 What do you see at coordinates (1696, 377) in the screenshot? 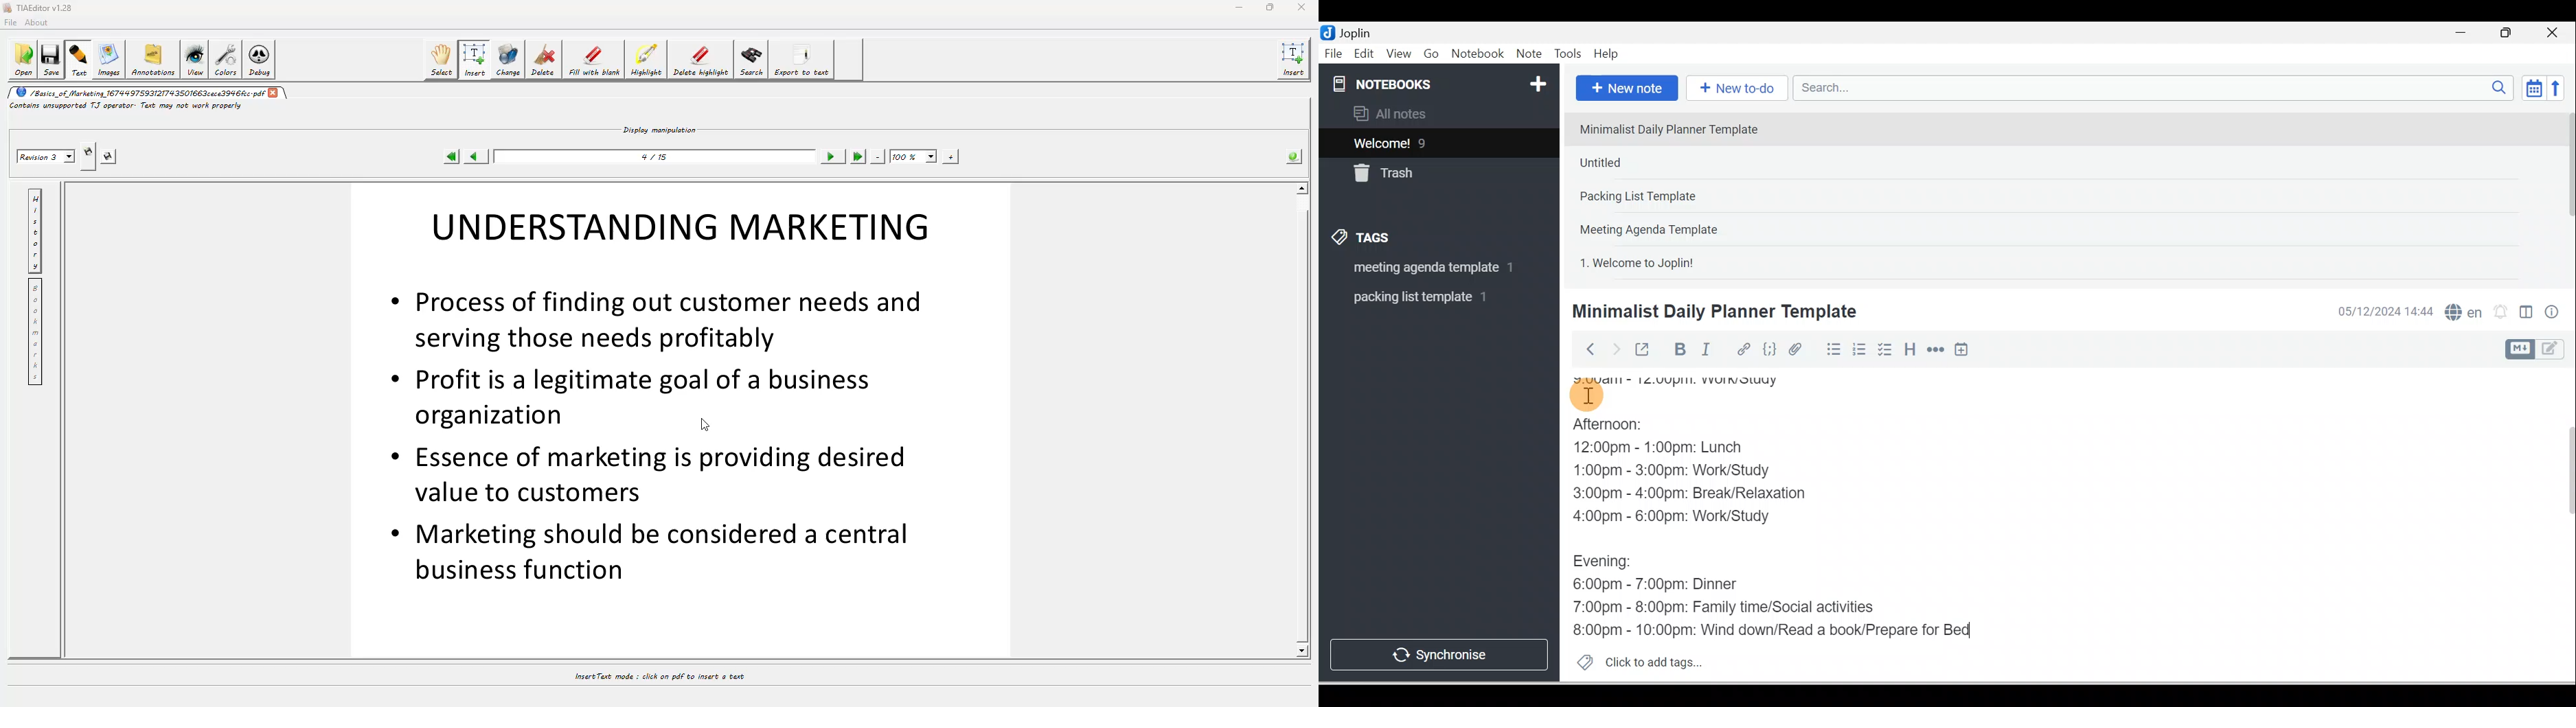
I see `9:00am - 12:00pm: Work/Study` at bounding box center [1696, 377].